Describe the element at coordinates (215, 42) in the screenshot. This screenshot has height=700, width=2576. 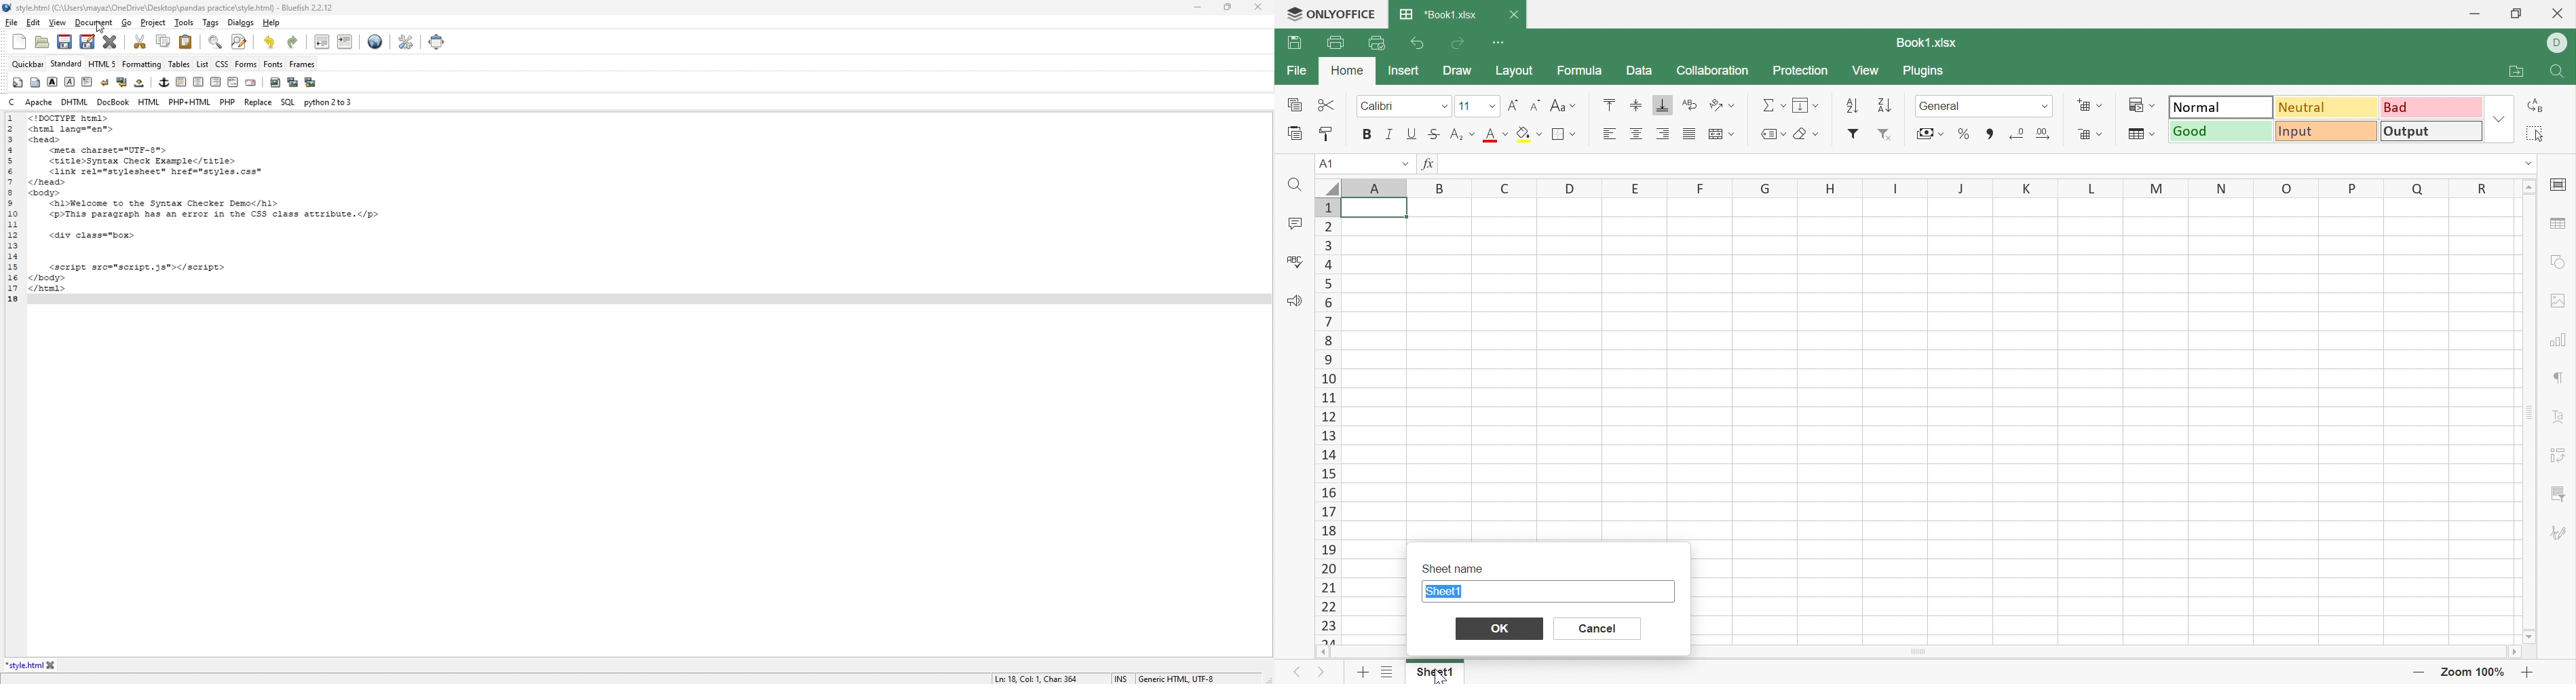
I see `find bar` at that location.